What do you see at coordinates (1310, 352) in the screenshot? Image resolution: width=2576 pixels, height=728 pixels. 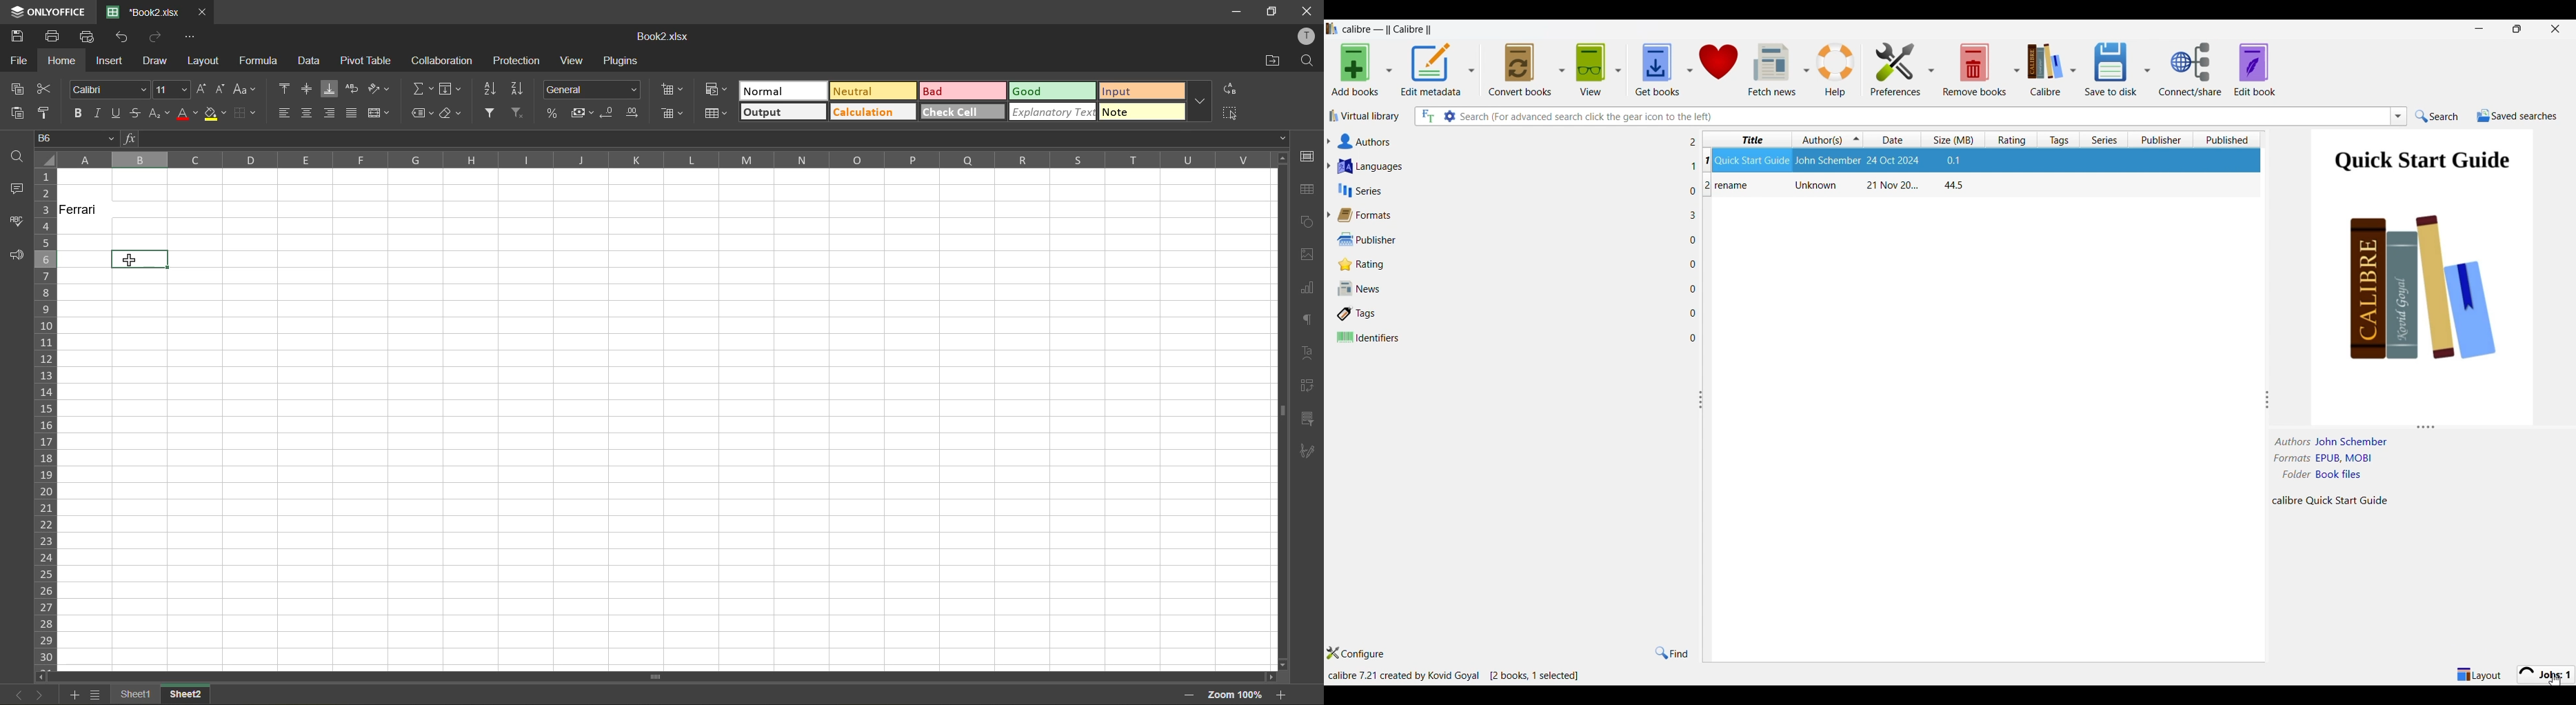 I see `text` at bounding box center [1310, 352].